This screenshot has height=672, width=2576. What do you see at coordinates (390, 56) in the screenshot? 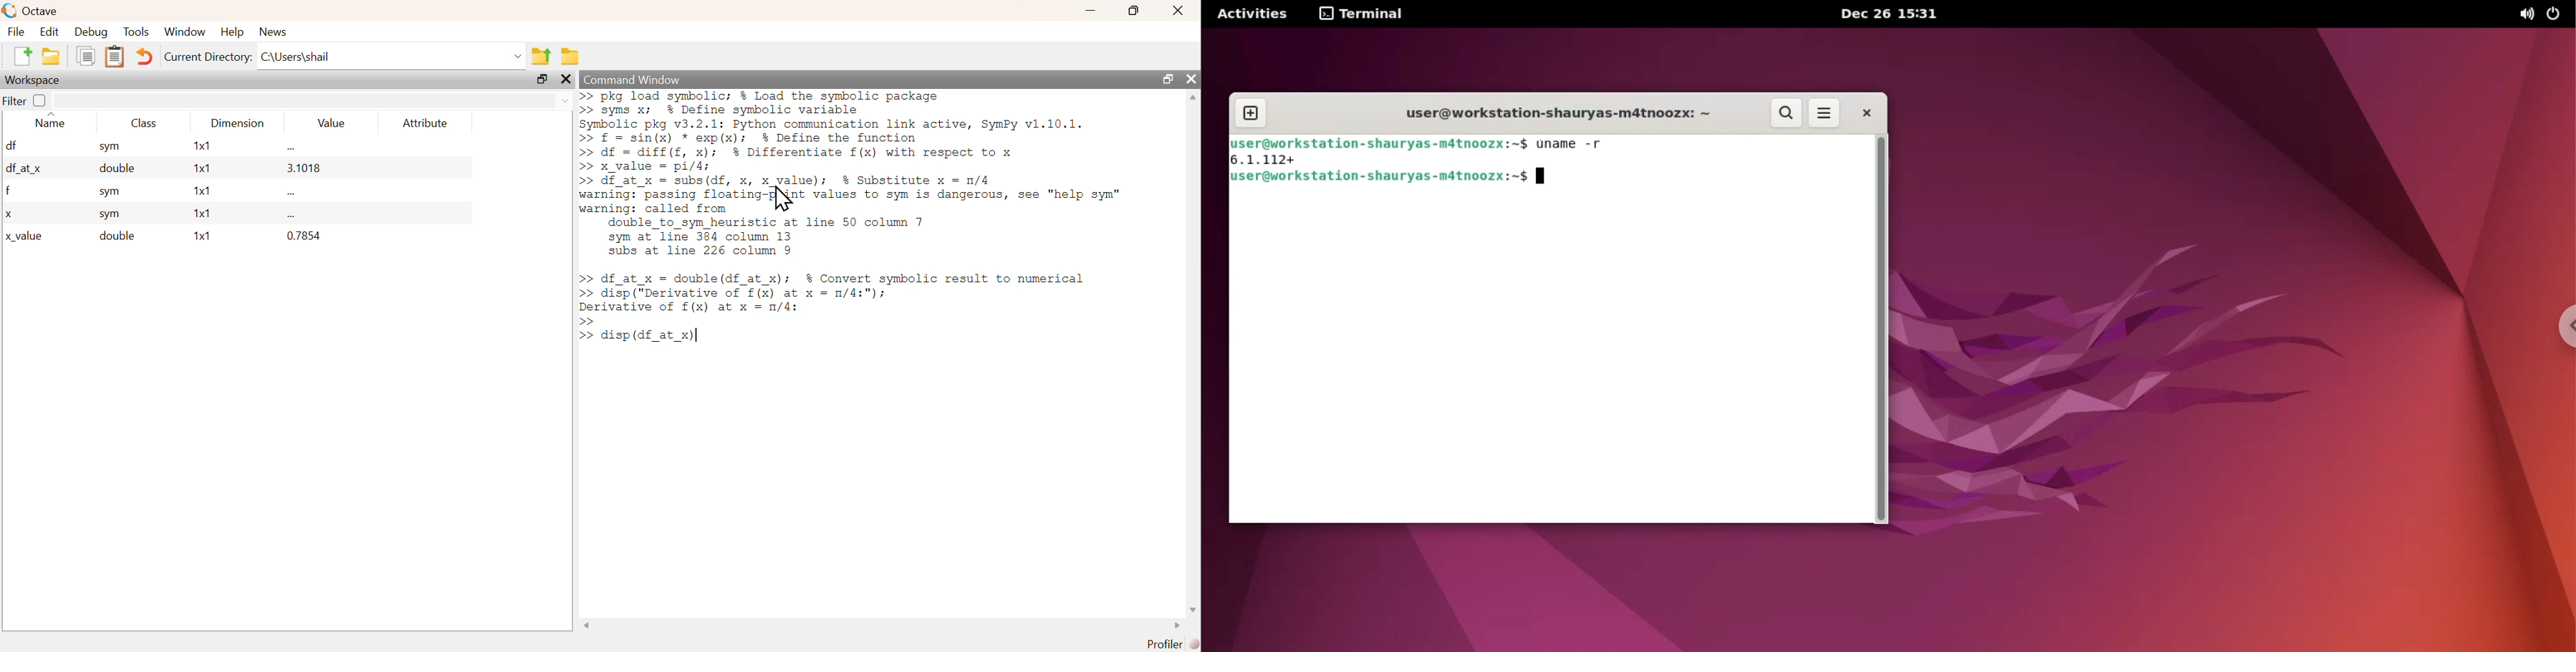
I see `C:\Users\shail` at bounding box center [390, 56].